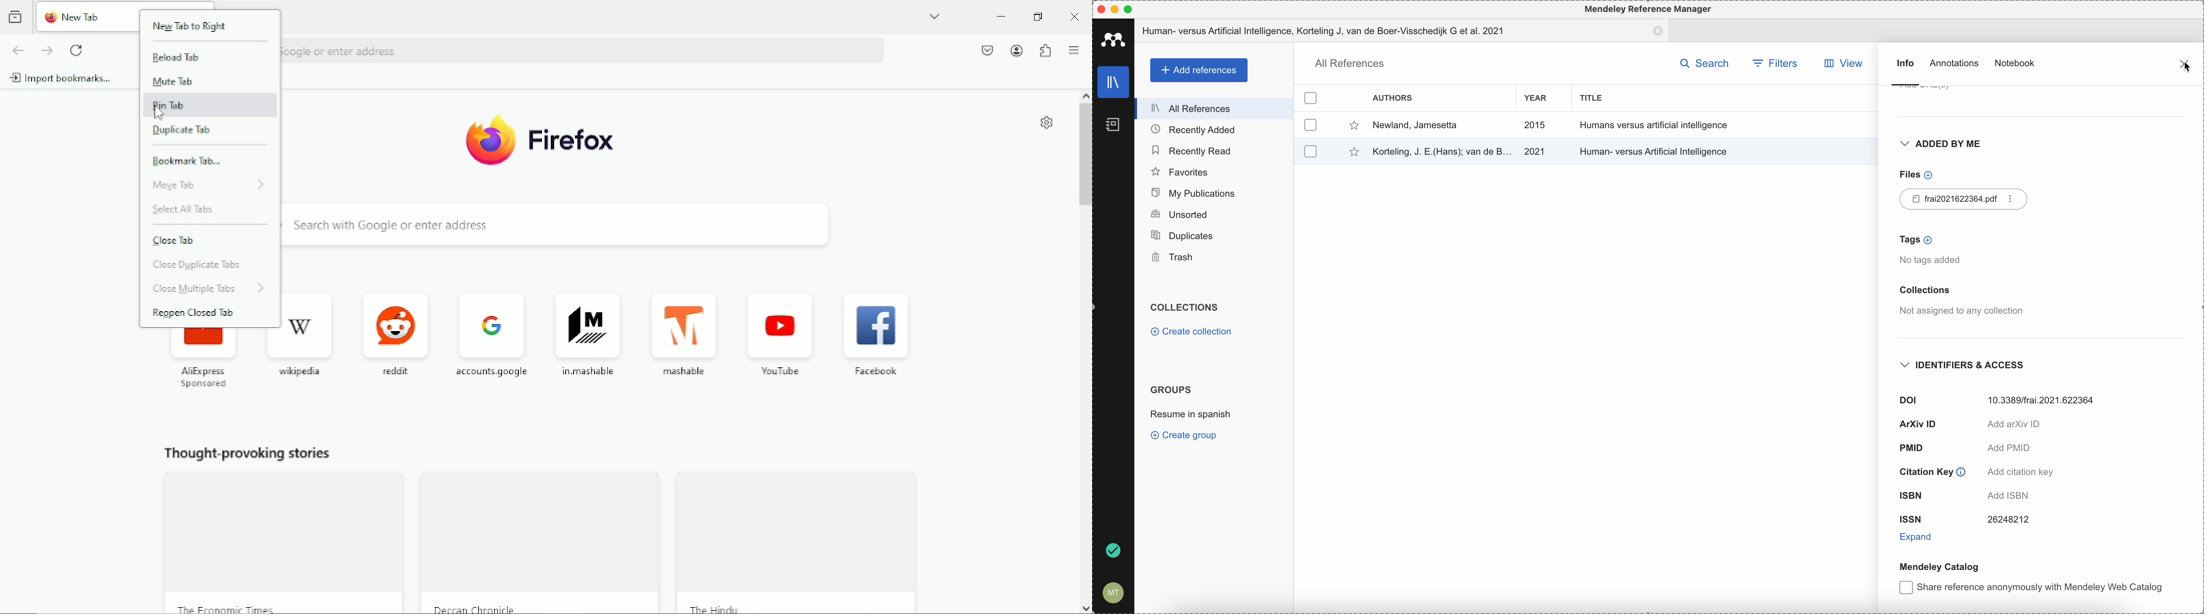 The height and width of the screenshot is (616, 2212). I want to click on accounts google, so click(494, 332).